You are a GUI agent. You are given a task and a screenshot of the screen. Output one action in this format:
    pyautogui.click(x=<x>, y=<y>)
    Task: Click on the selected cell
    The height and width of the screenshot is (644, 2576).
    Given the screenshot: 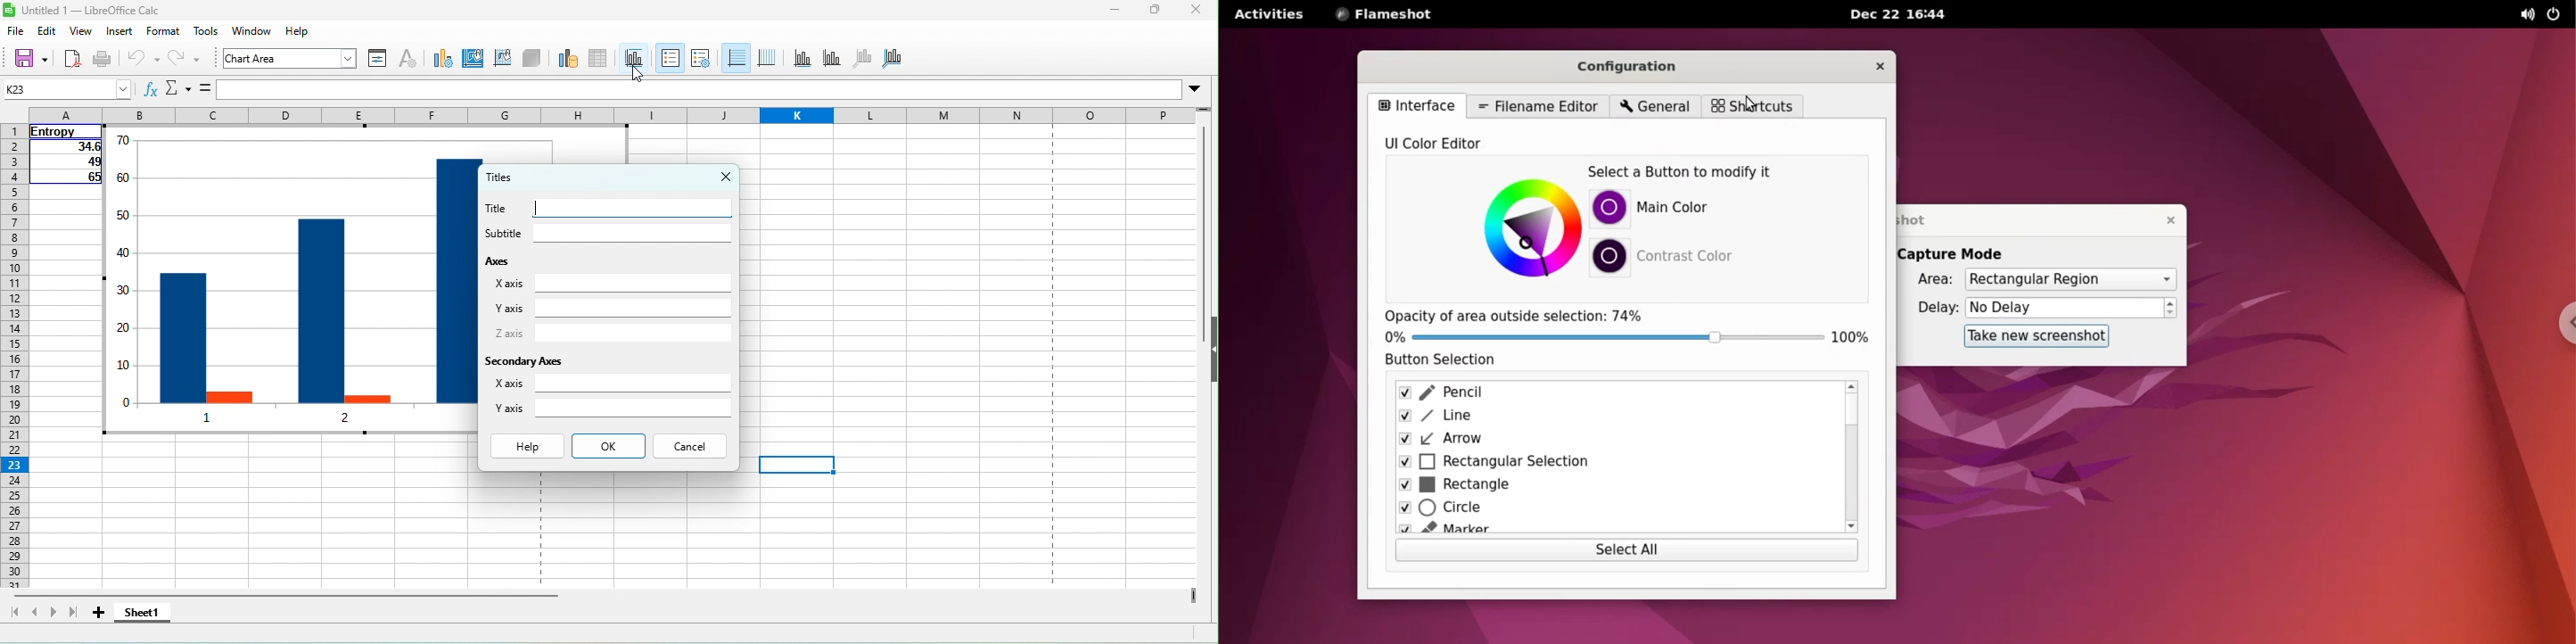 What is the action you would take?
    pyautogui.click(x=796, y=465)
    